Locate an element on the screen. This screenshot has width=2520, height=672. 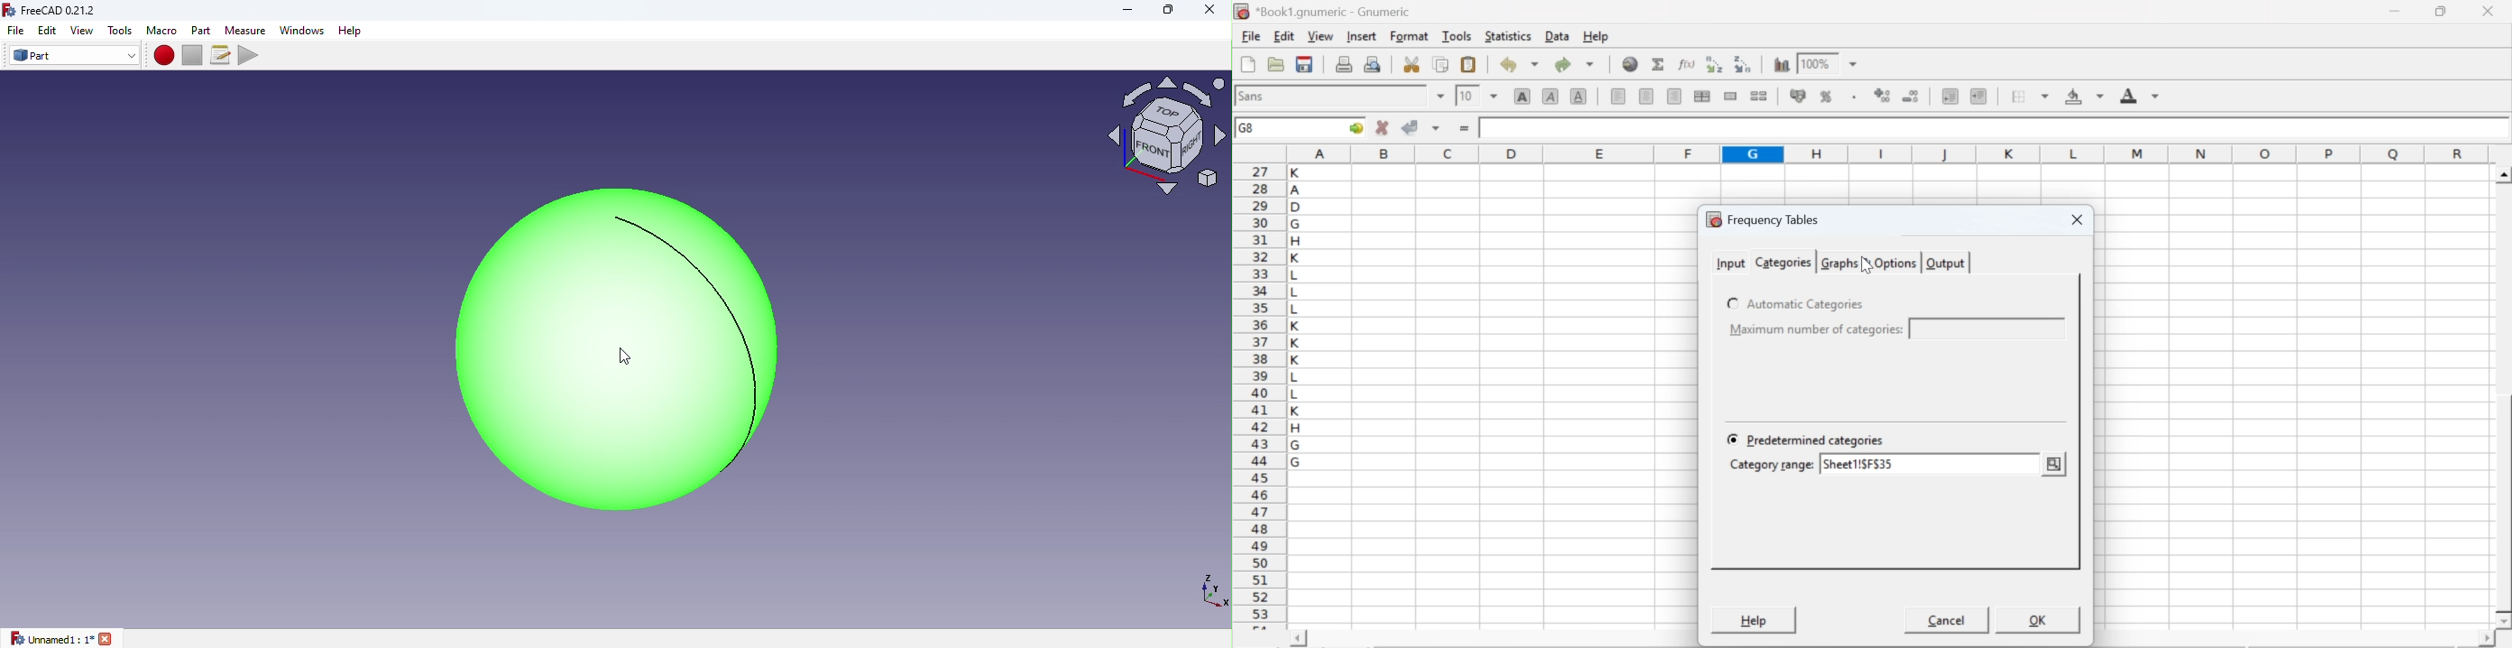
drop down is located at coordinates (1494, 95).